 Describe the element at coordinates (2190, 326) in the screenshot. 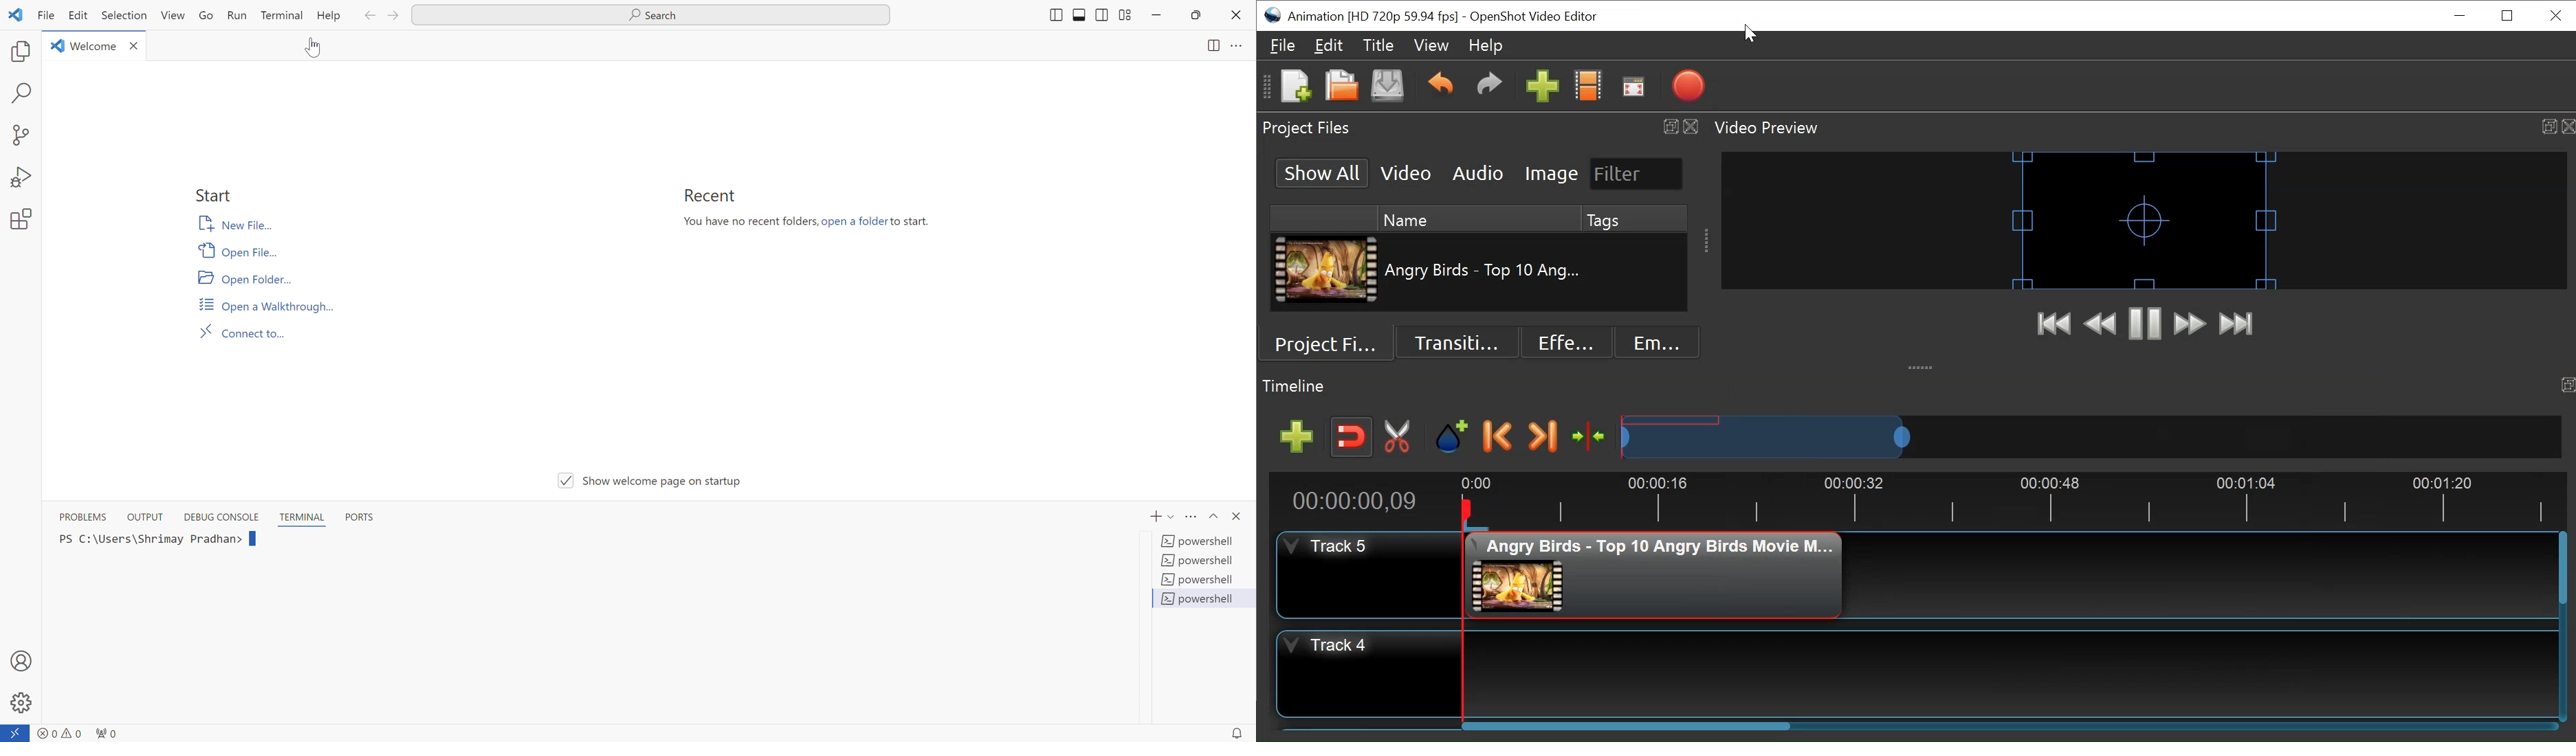

I see `Fast Forward` at that location.